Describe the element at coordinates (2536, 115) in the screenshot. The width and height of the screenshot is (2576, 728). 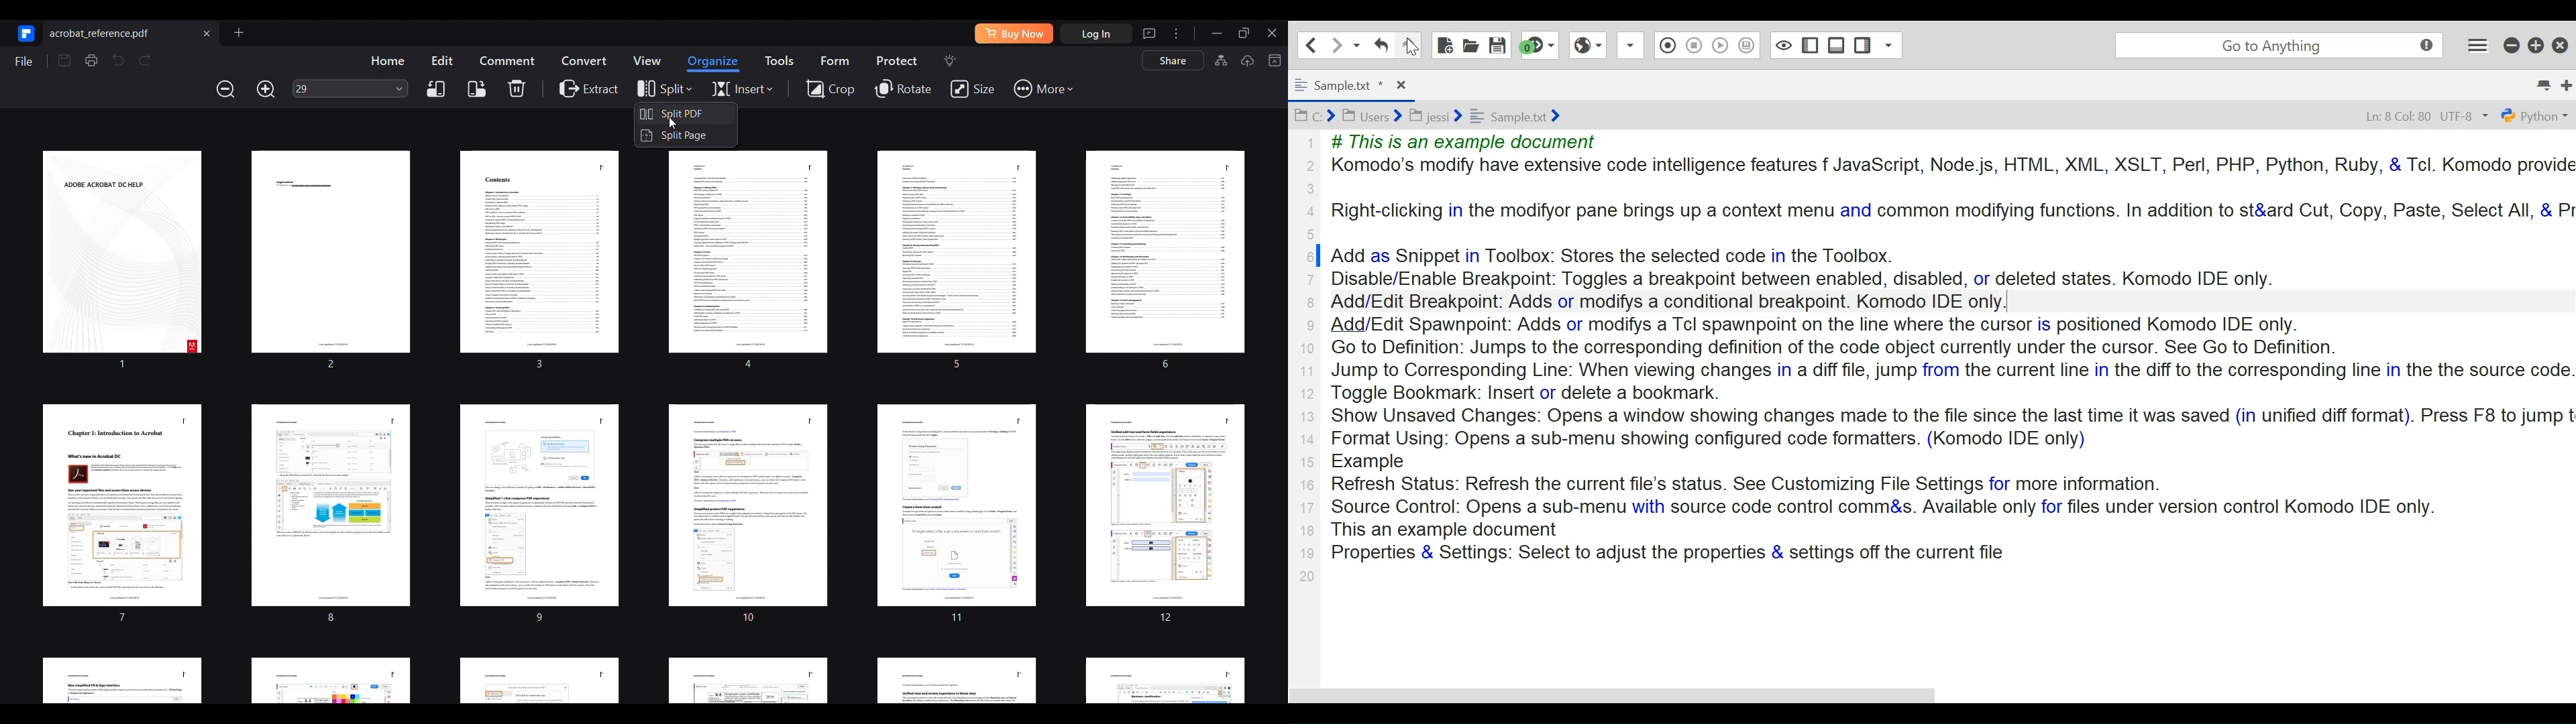
I see `File type` at that location.